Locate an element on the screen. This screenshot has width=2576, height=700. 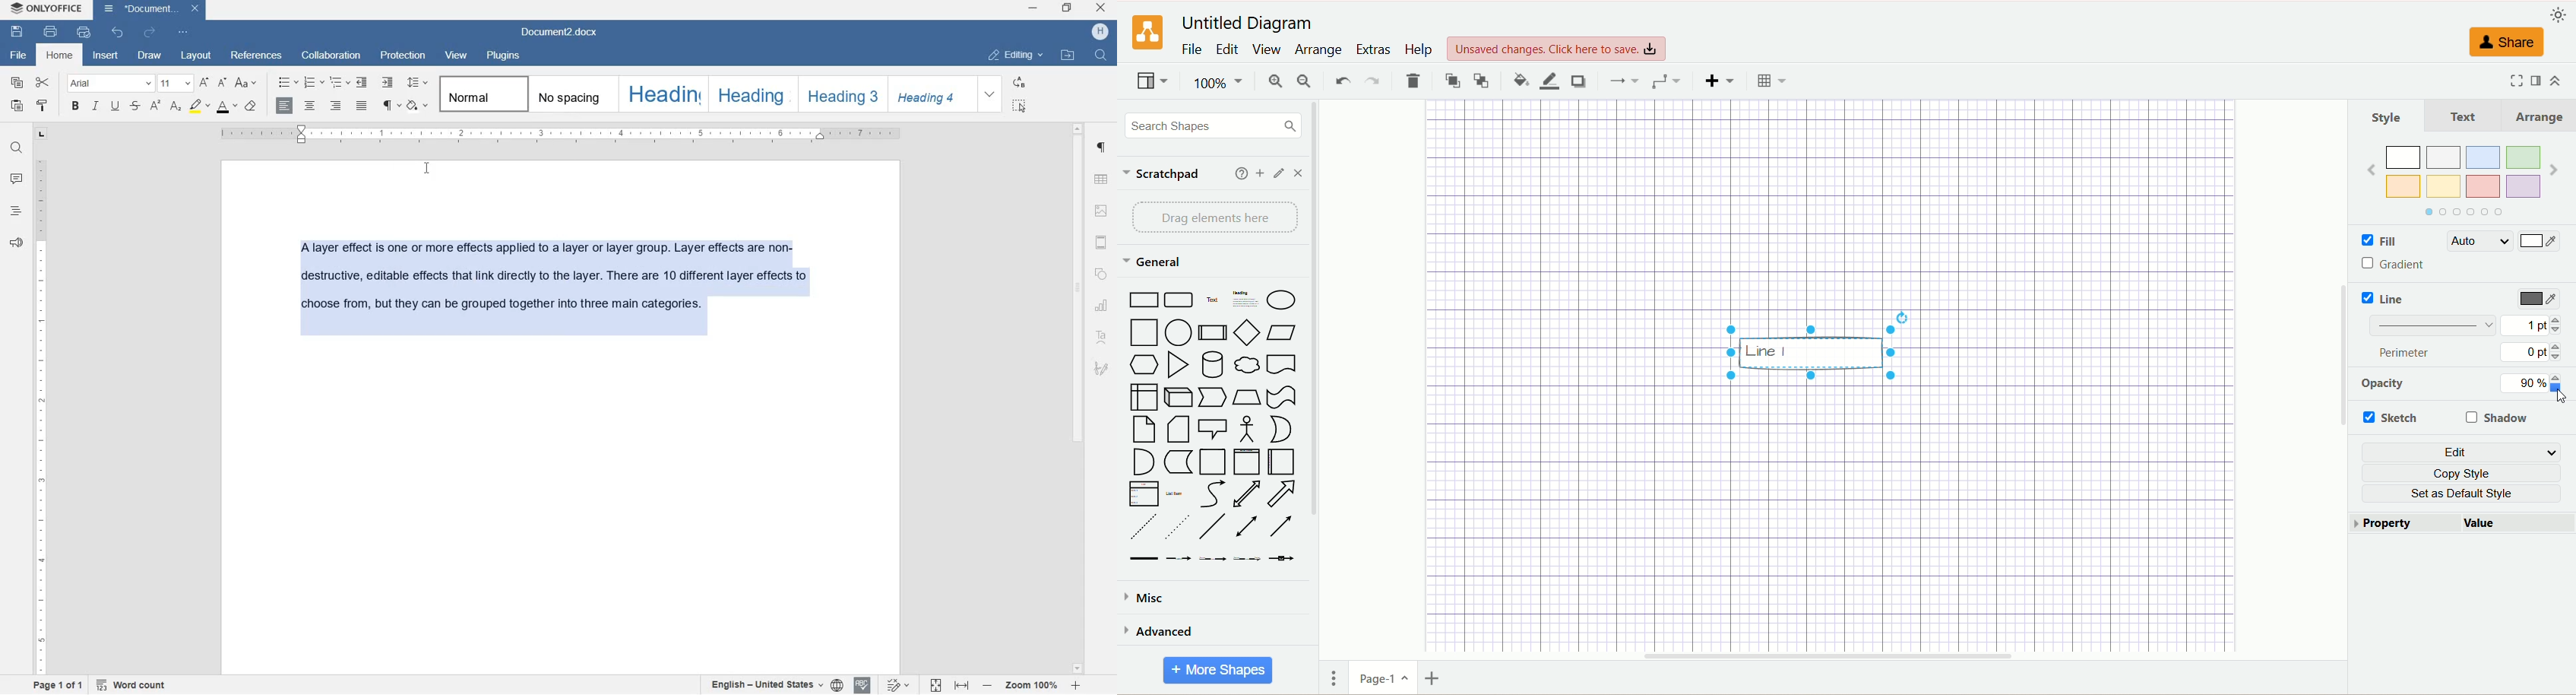
heading 3 is located at coordinates (843, 95).